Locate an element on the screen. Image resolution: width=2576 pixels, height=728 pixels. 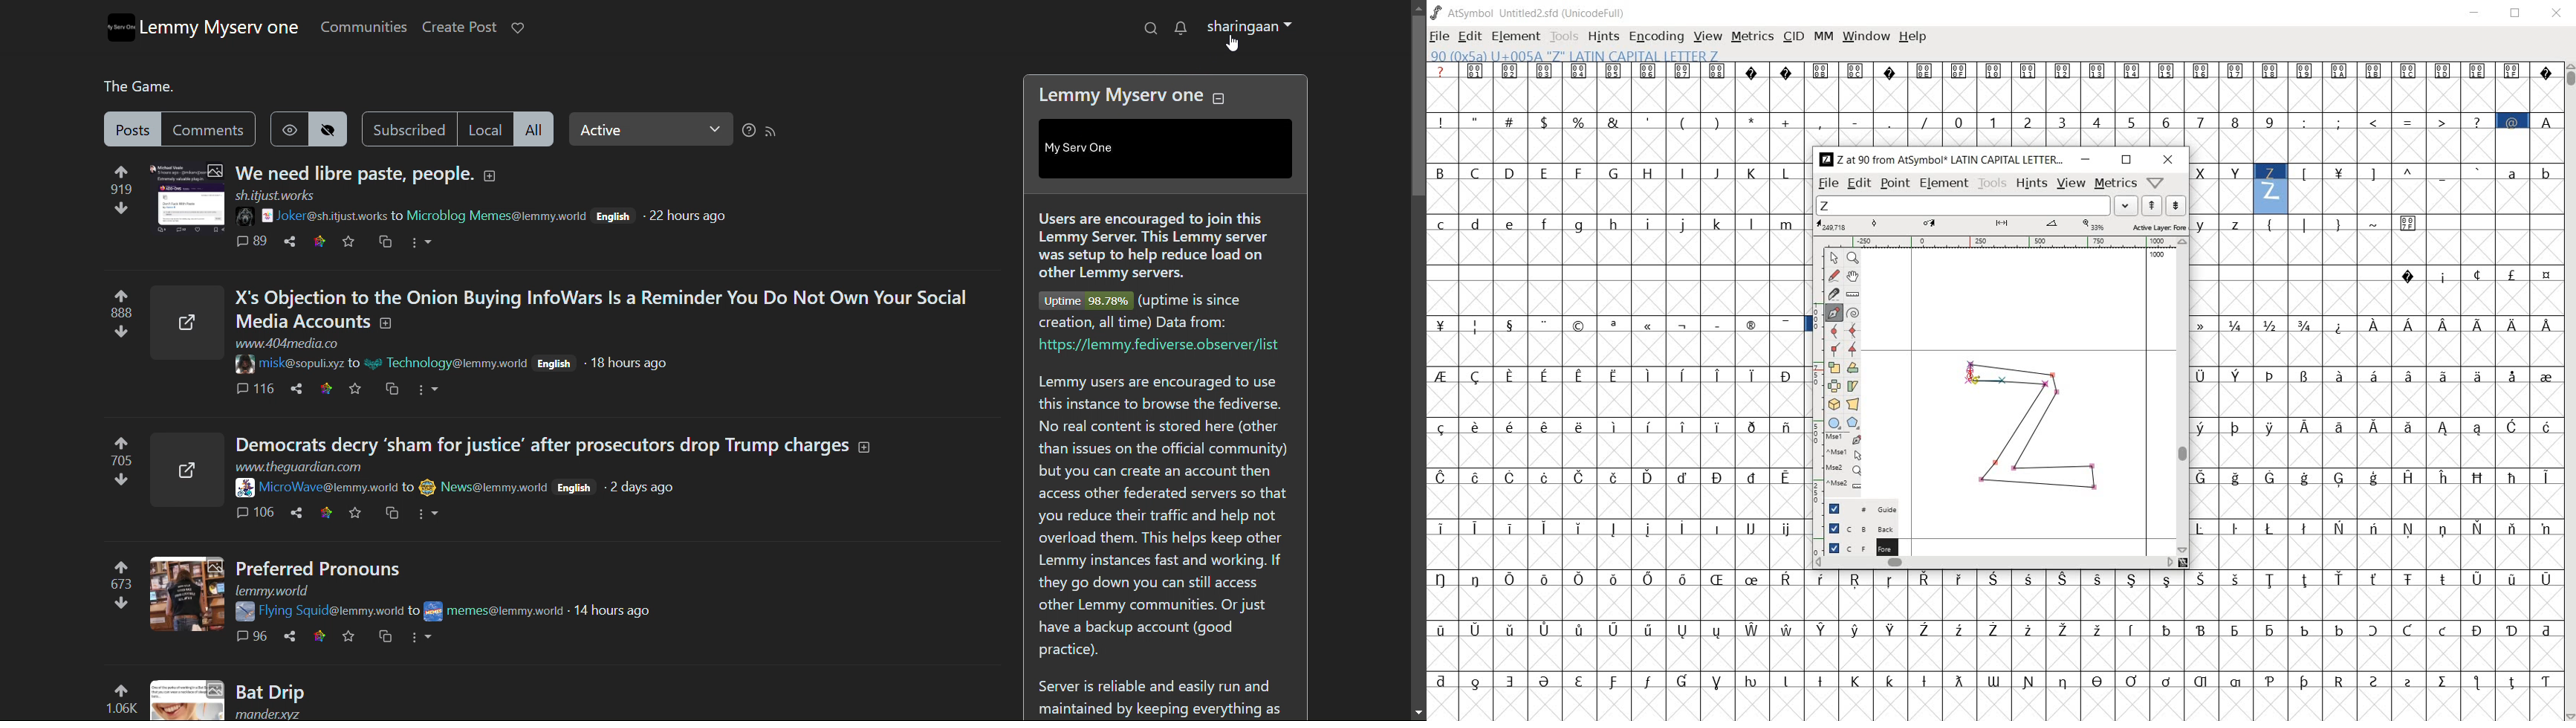
expand is located at coordinates (489, 176).